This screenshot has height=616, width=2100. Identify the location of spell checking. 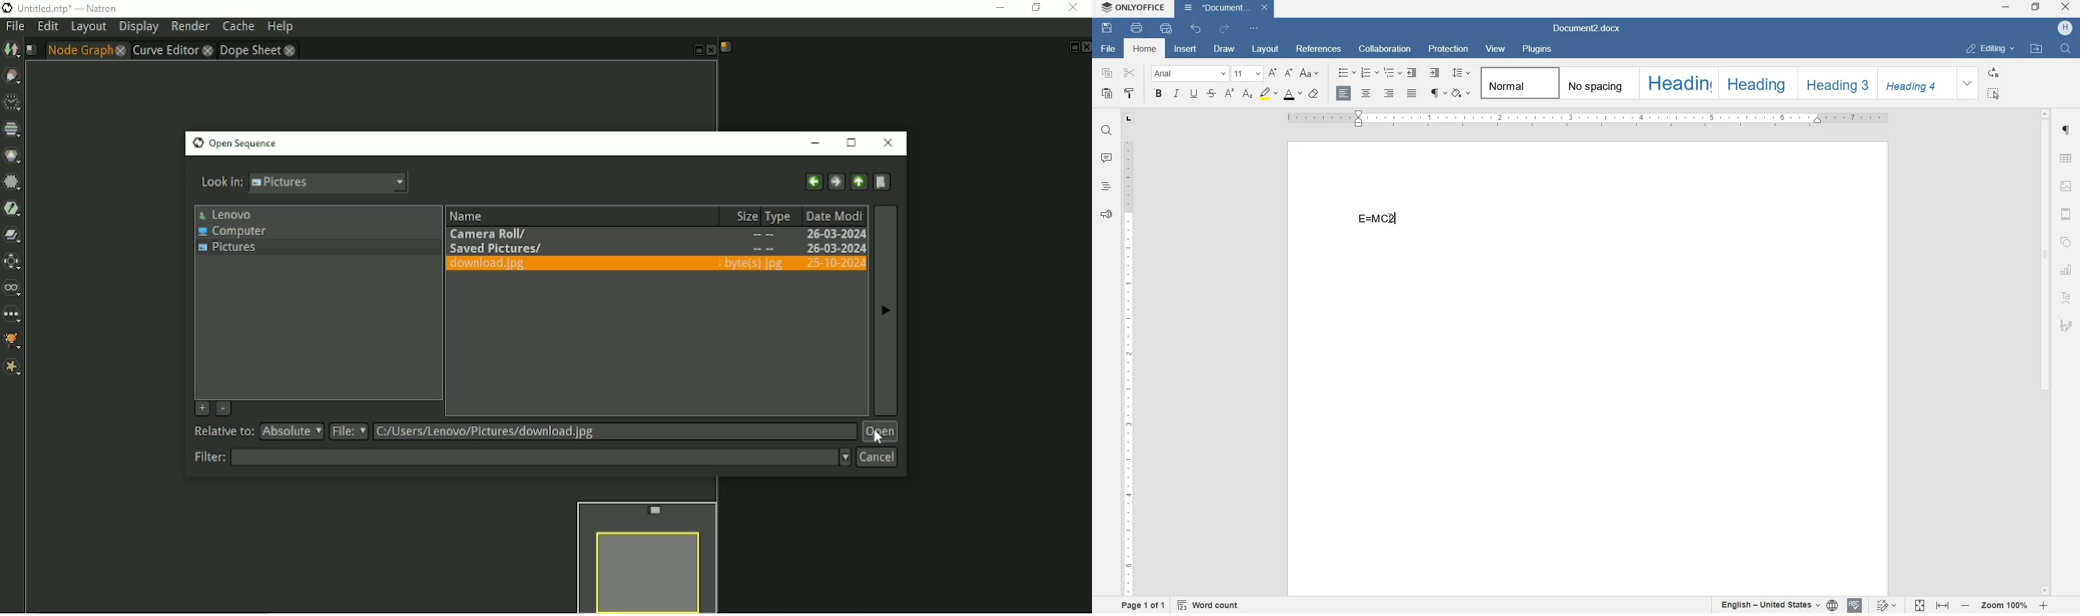
(1854, 606).